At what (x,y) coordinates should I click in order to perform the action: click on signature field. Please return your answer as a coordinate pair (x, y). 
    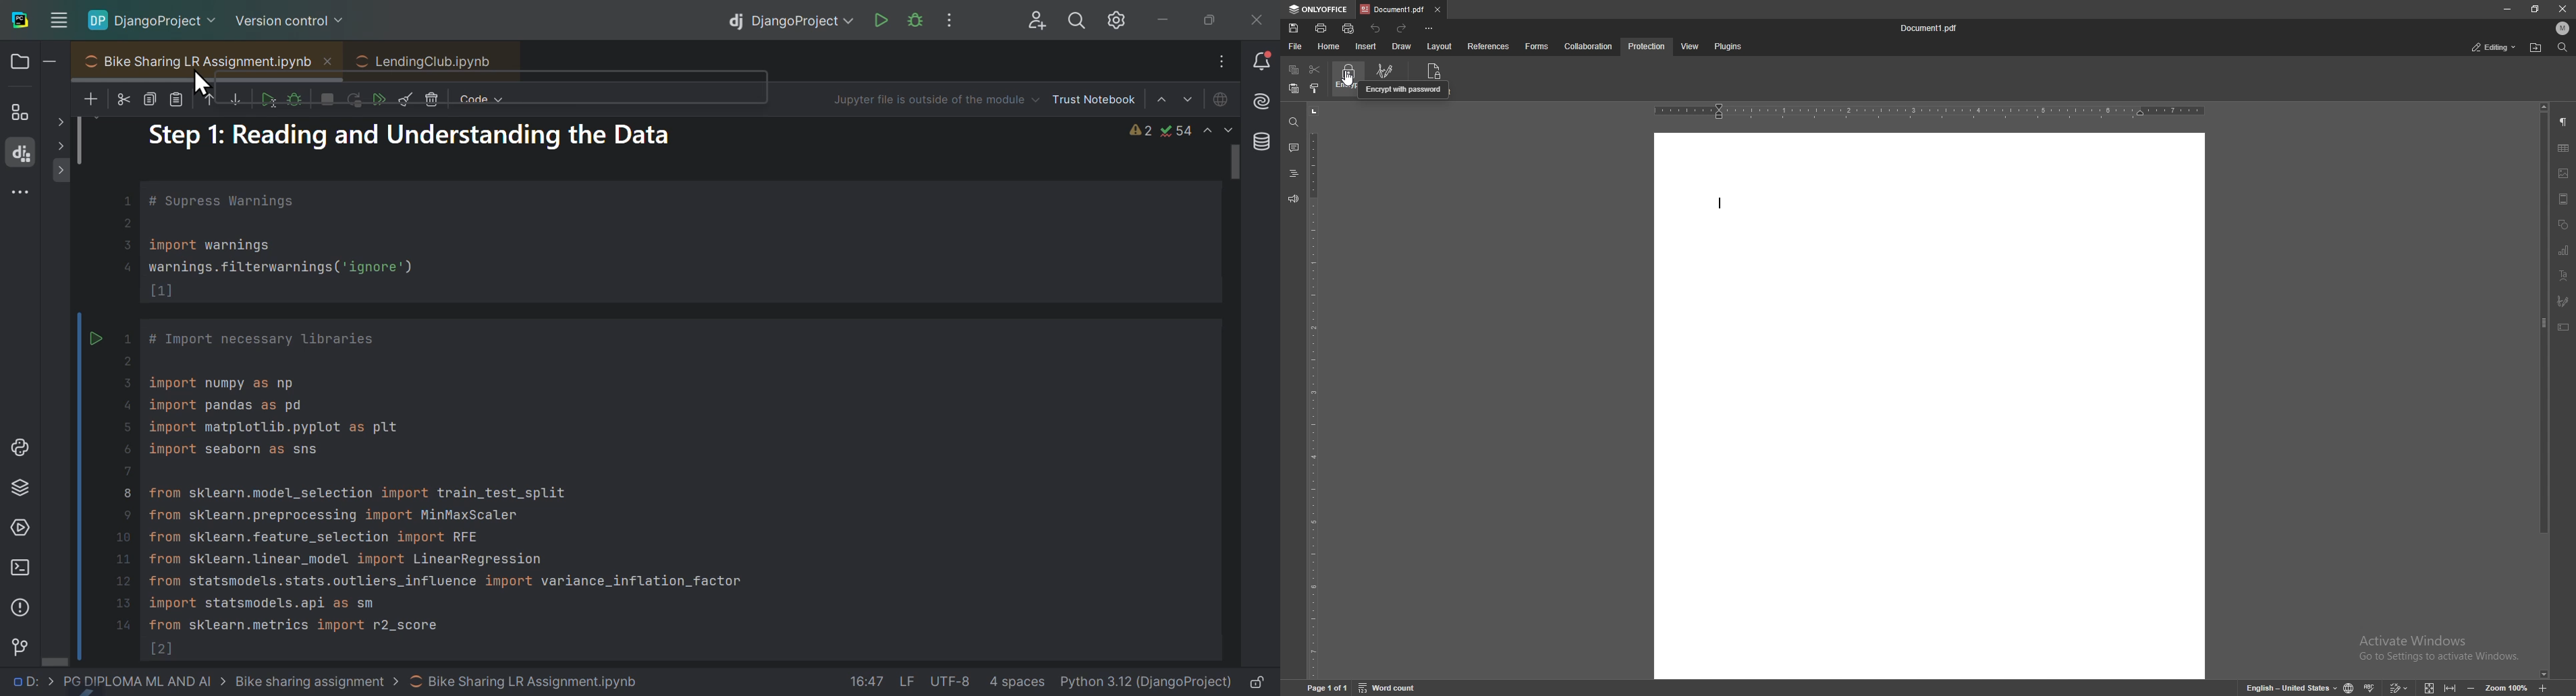
    Looking at the image, I should click on (2564, 300).